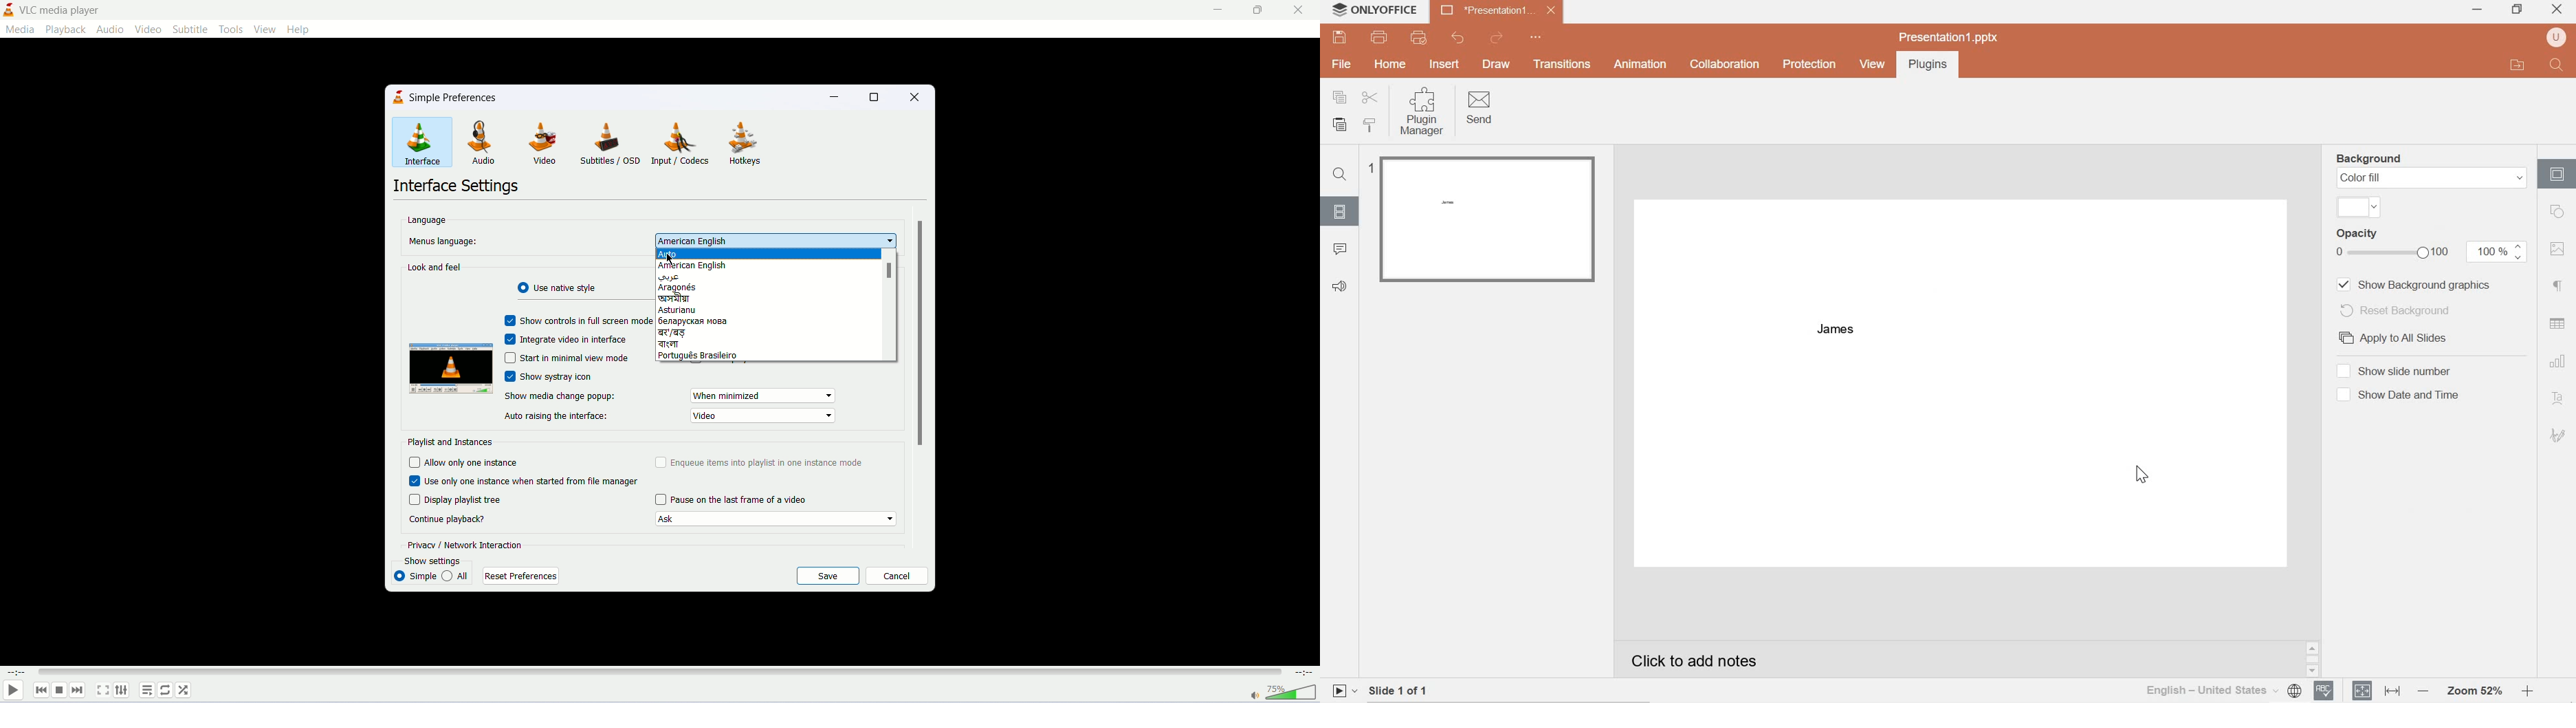  I want to click on fit to width, so click(2391, 691).